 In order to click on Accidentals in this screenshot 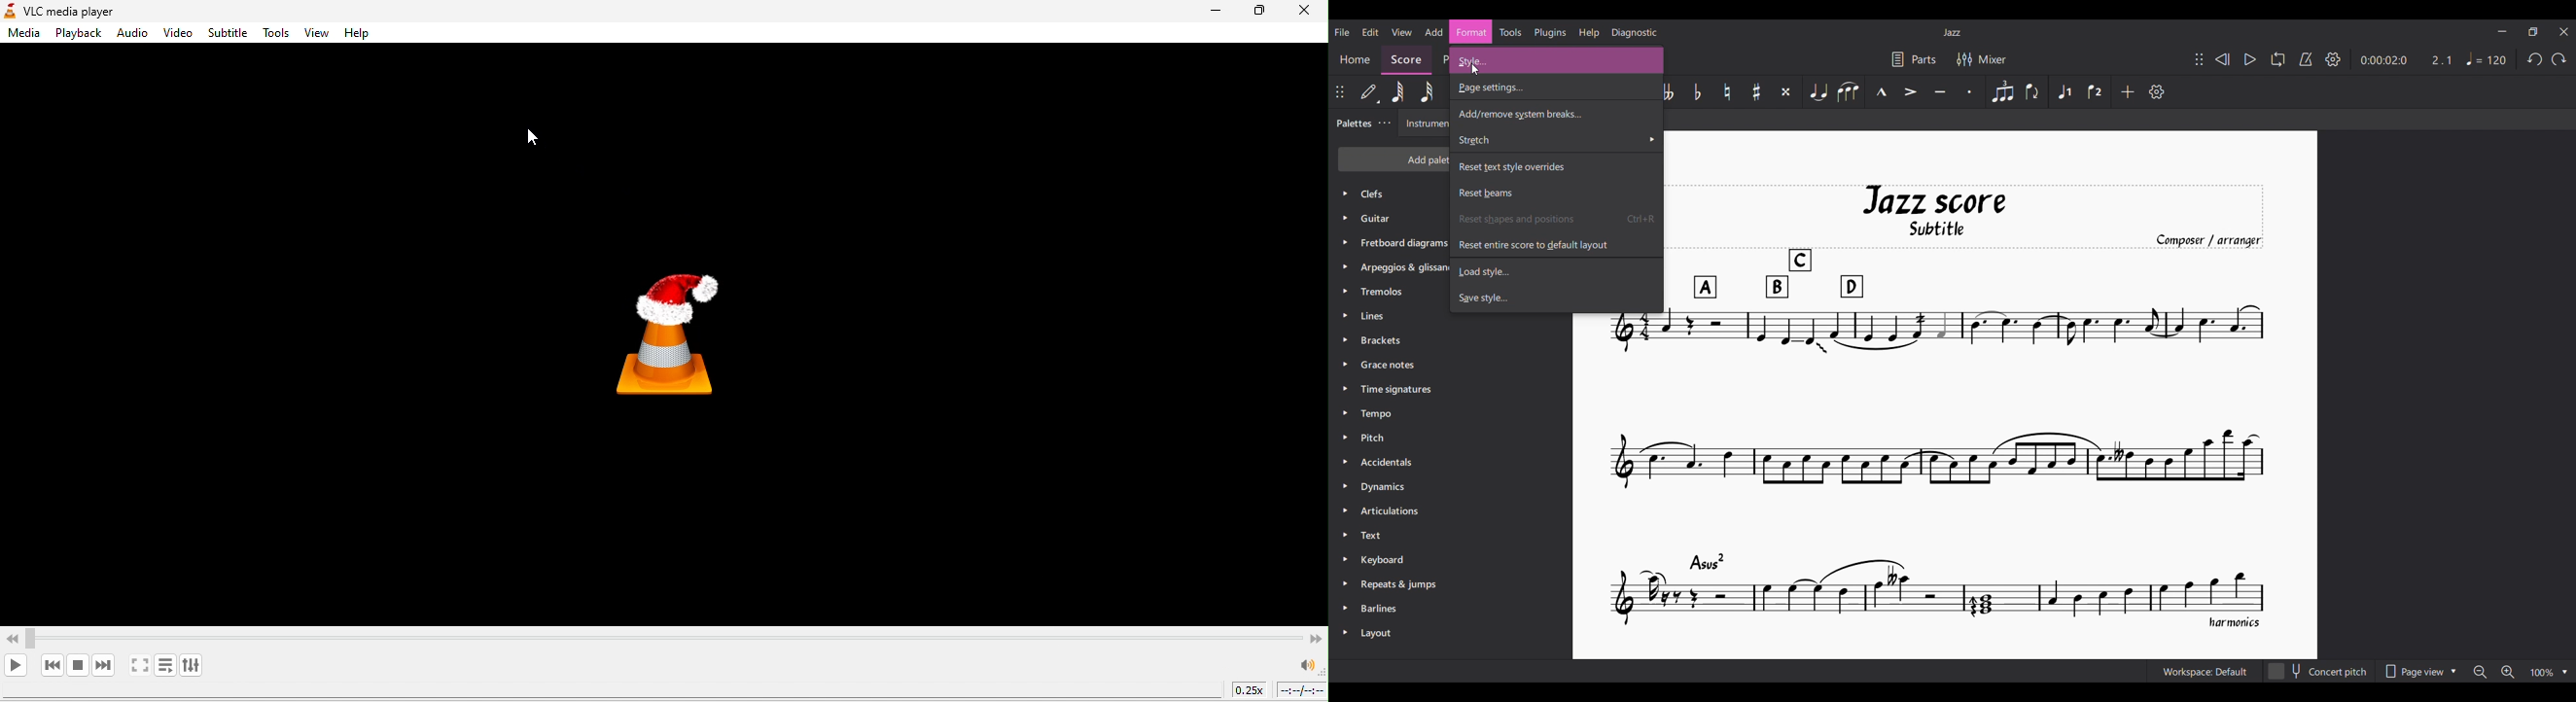, I will do `click(1390, 462)`.